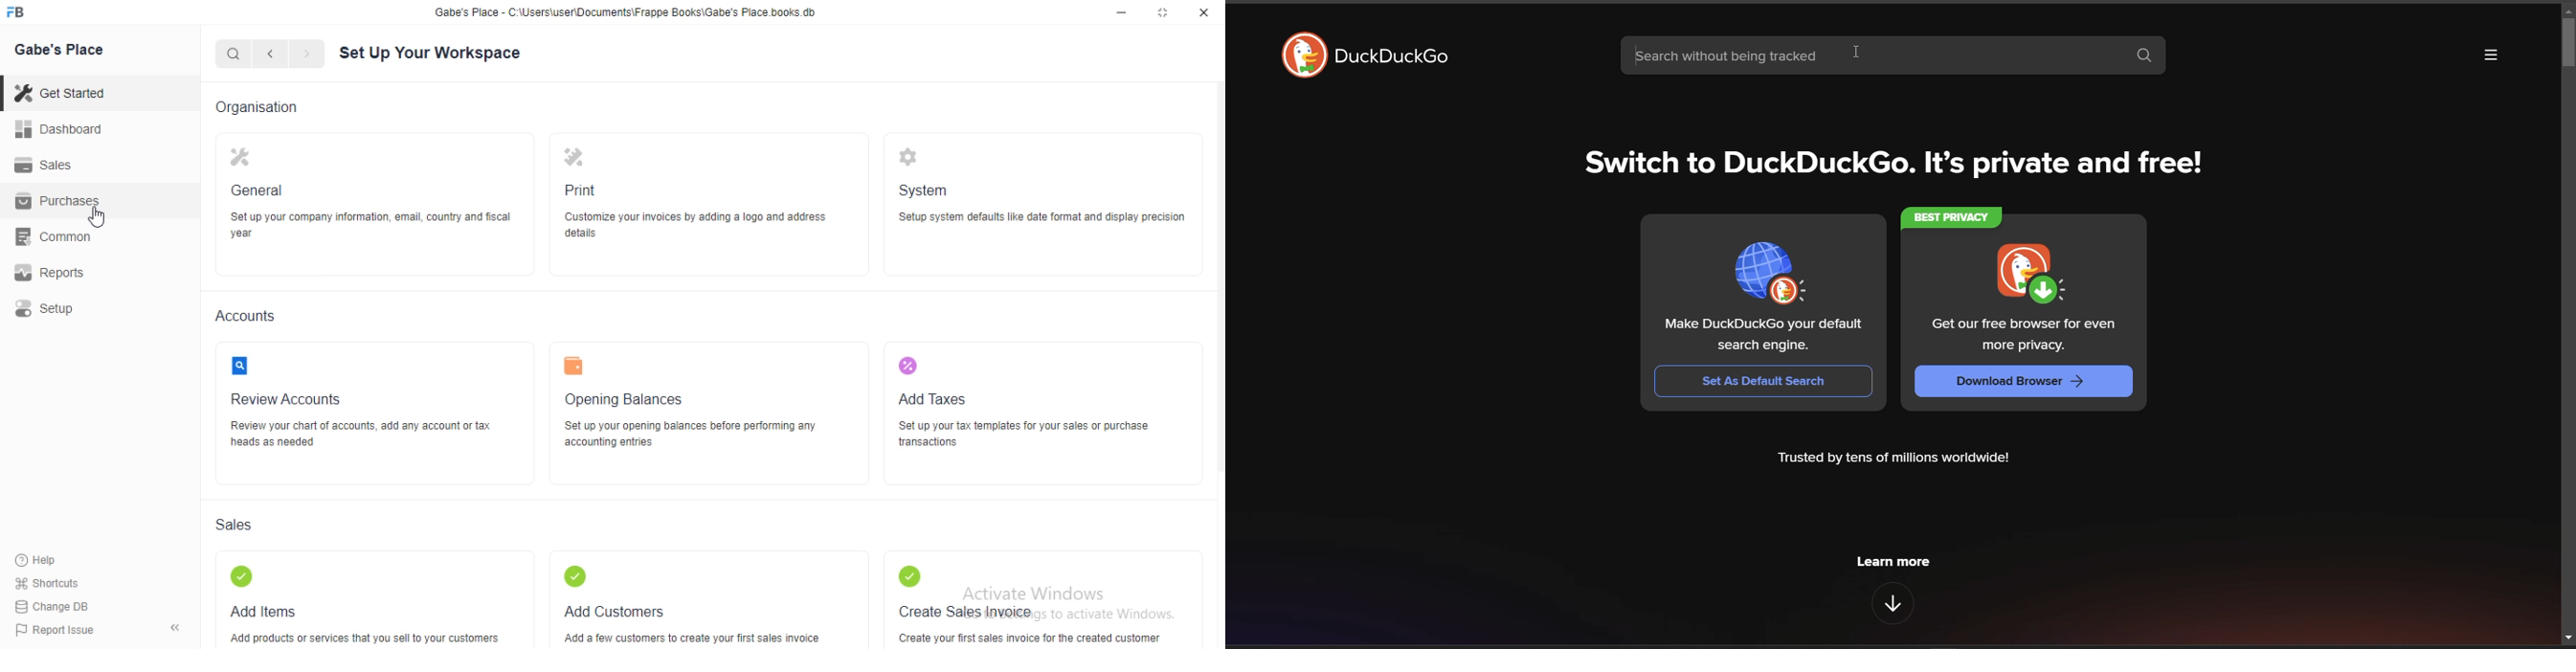 This screenshot has width=2576, height=672. Describe the element at coordinates (574, 576) in the screenshot. I see `icon` at that location.